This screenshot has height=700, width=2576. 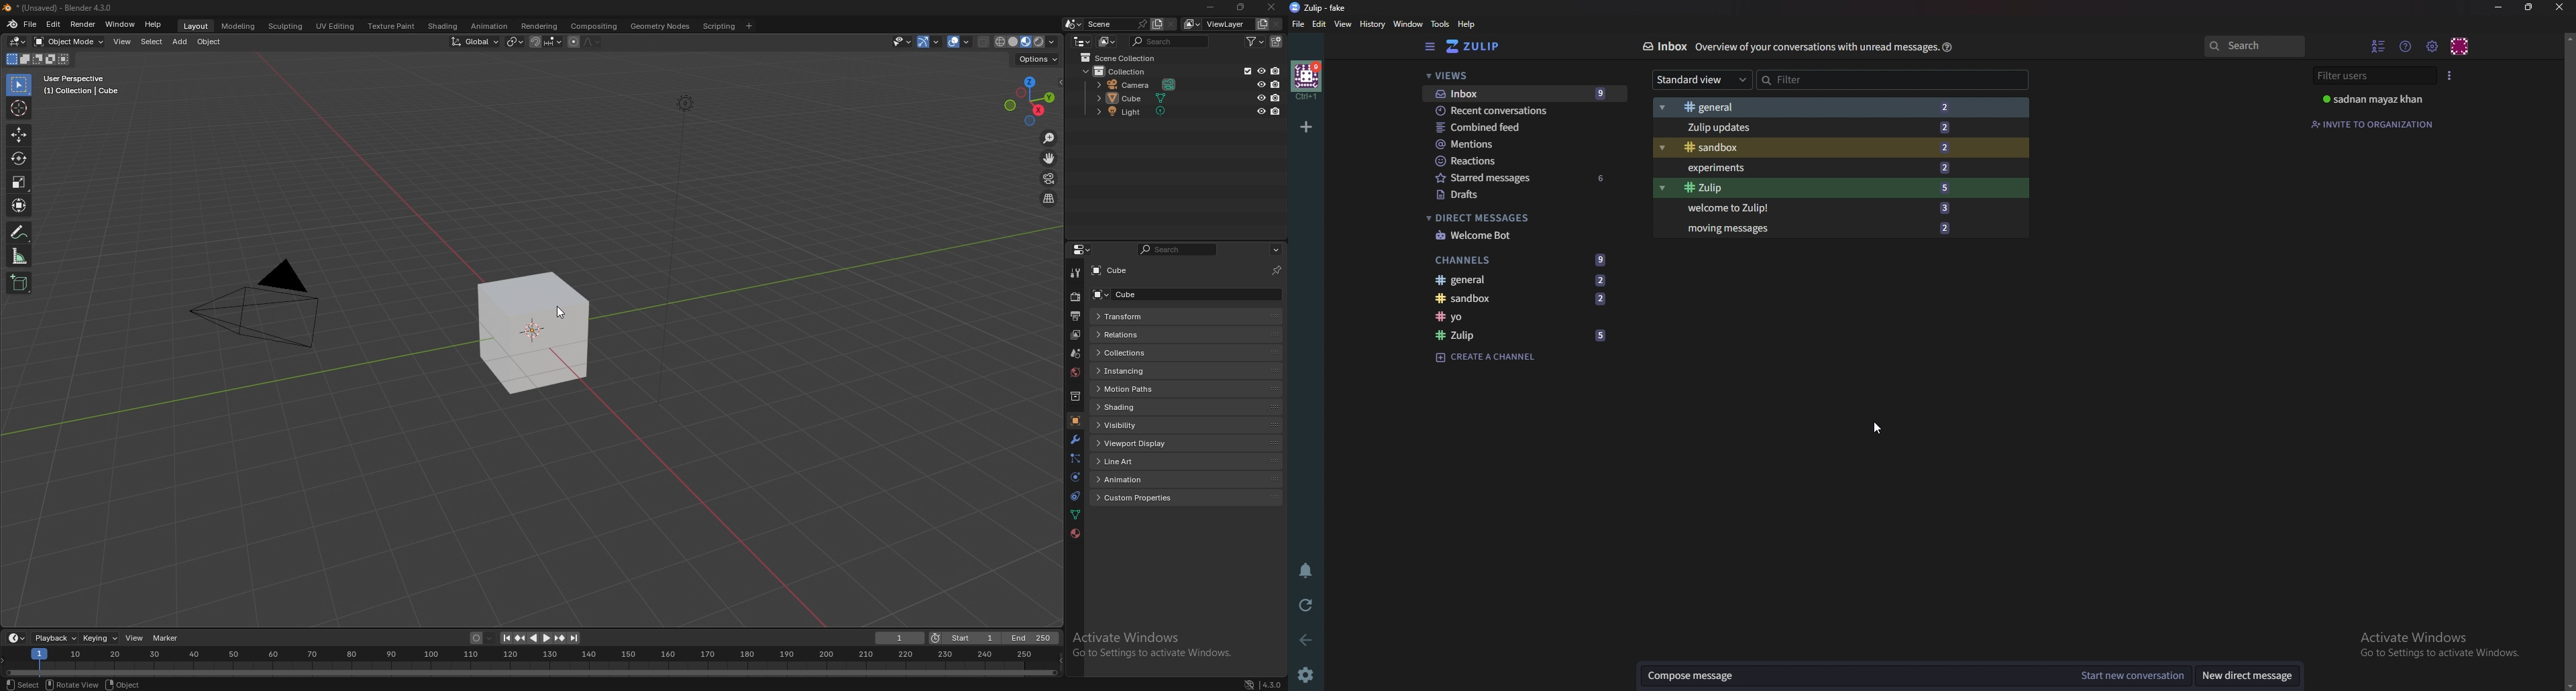 What do you see at coordinates (60, 7) in the screenshot?
I see `title` at bounding box center [60, 7].